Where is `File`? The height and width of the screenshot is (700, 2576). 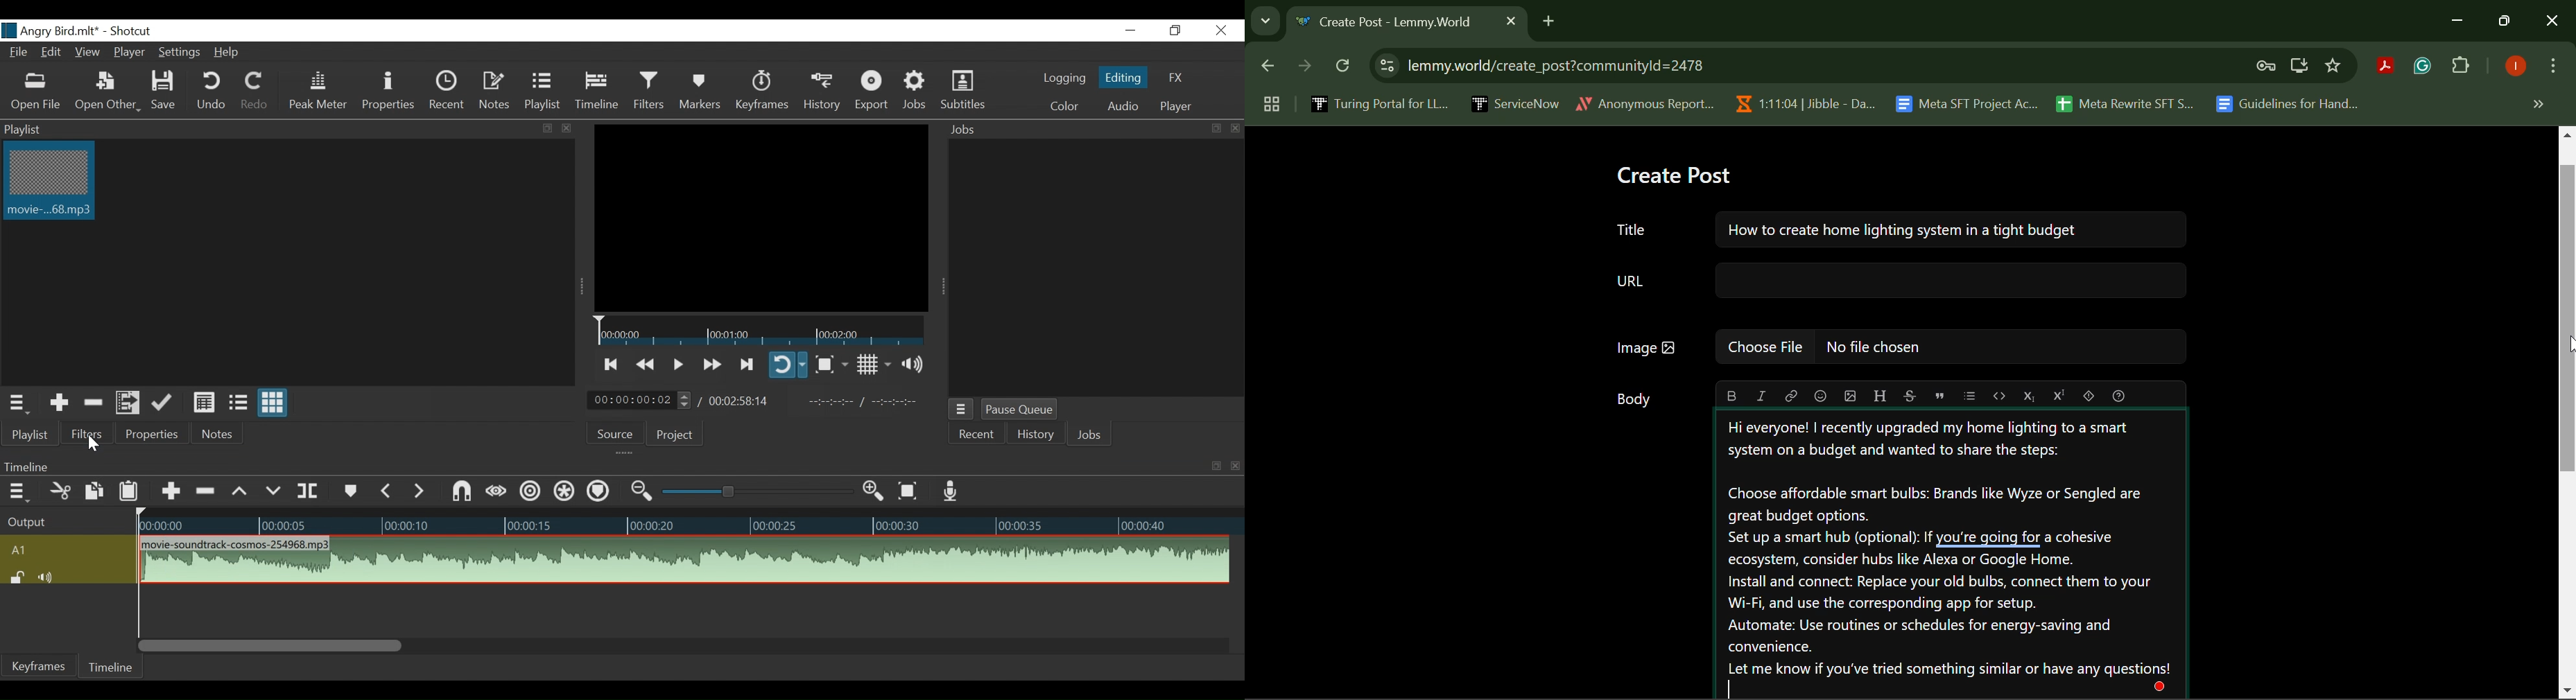 File is located at coordinates (20, 54).